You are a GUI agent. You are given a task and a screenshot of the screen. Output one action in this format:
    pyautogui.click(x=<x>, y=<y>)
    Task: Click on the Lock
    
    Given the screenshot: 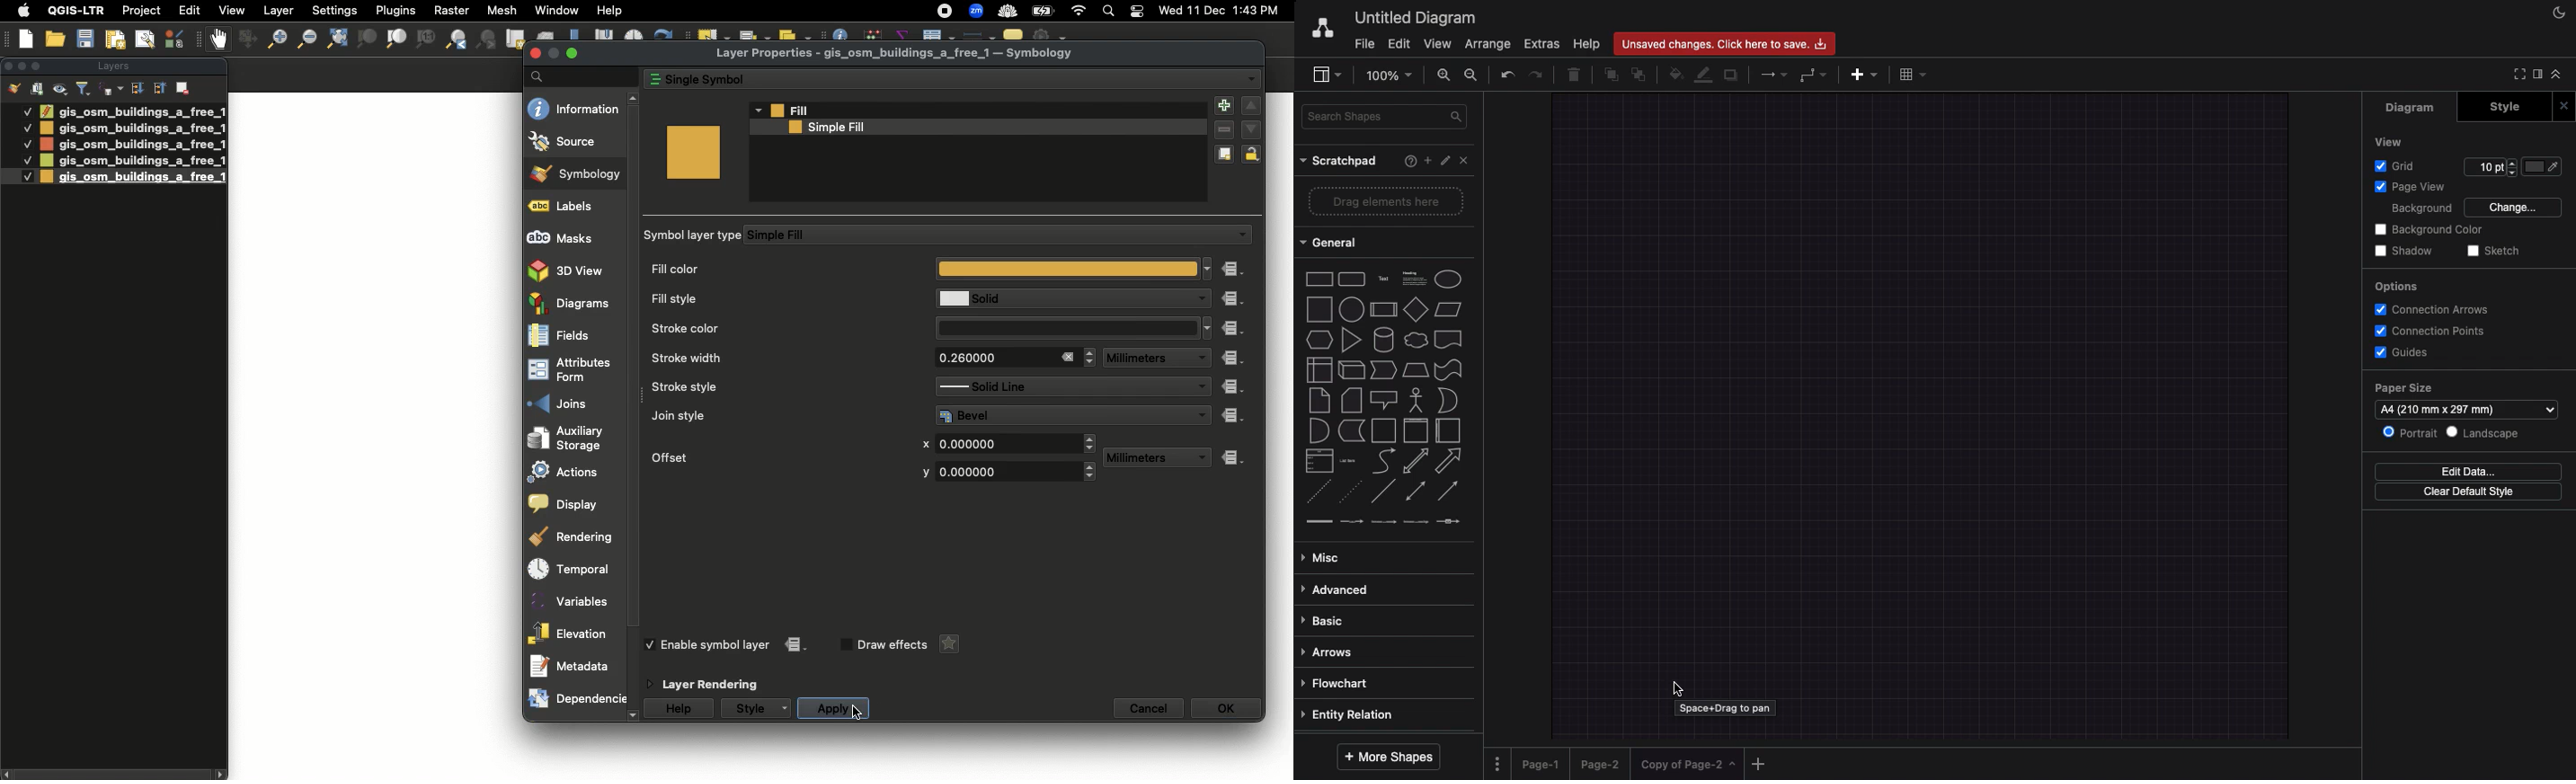 What is the action you would take?
    pyautogui.click(x=1255, y=154)
    